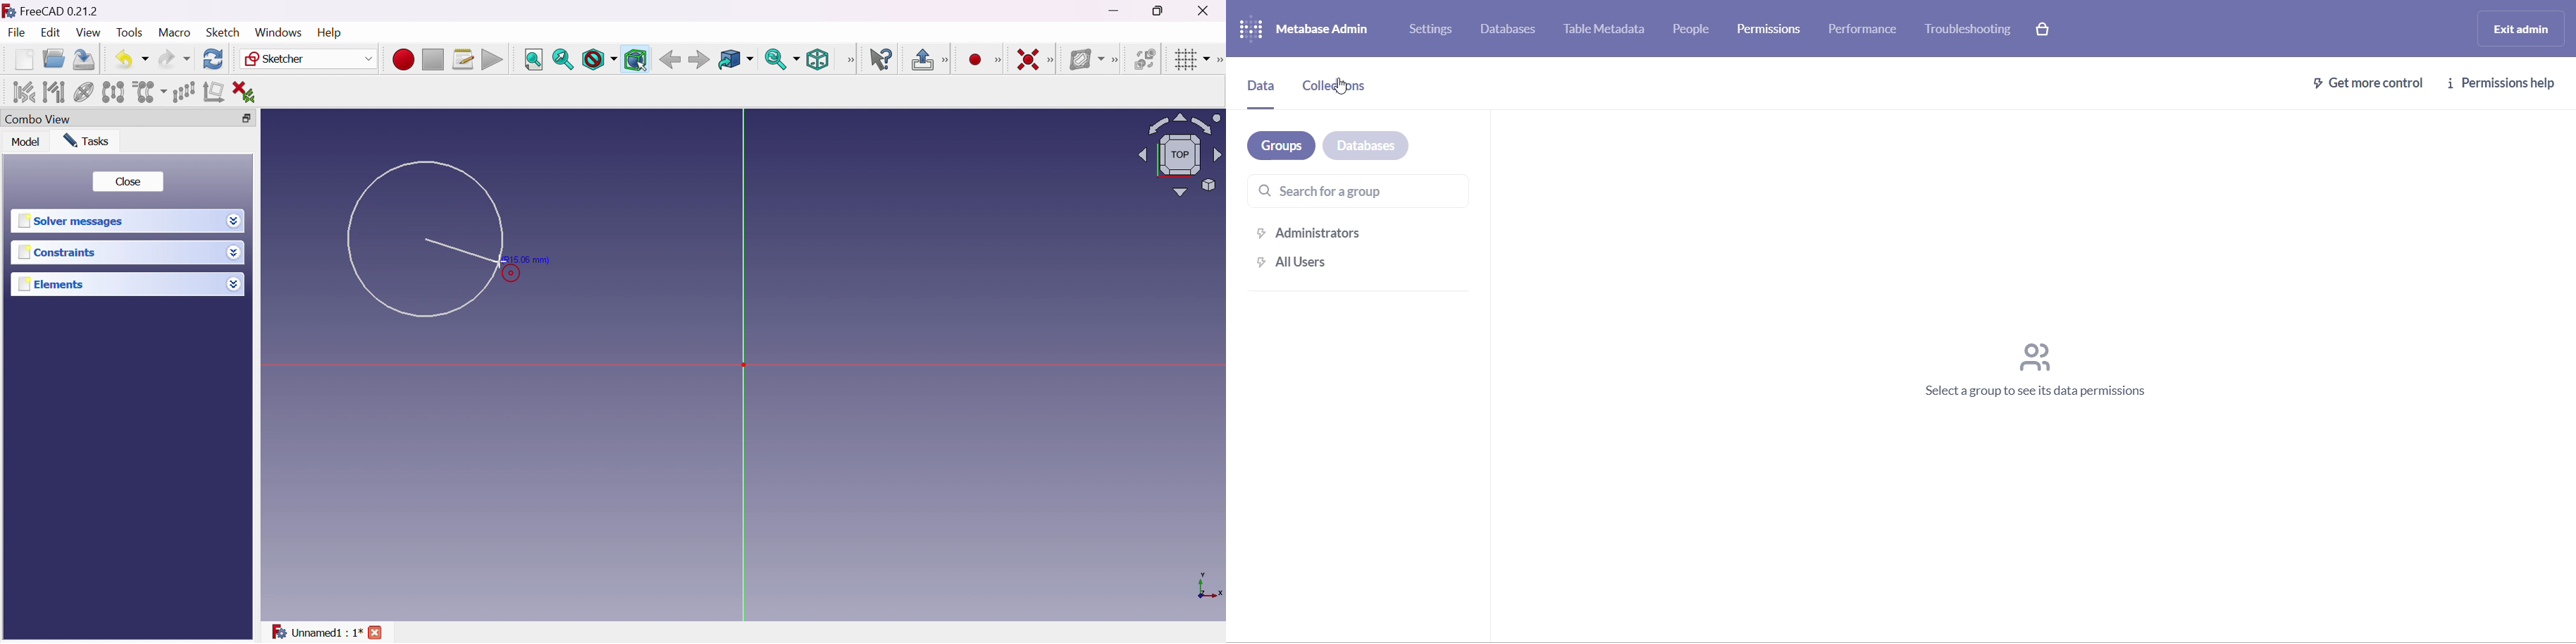 This screenshot has width=2576, height=644. What do you see at coordinates (25, 142) in the screenshot?
I see `Model` at bounding box center [25, 142].